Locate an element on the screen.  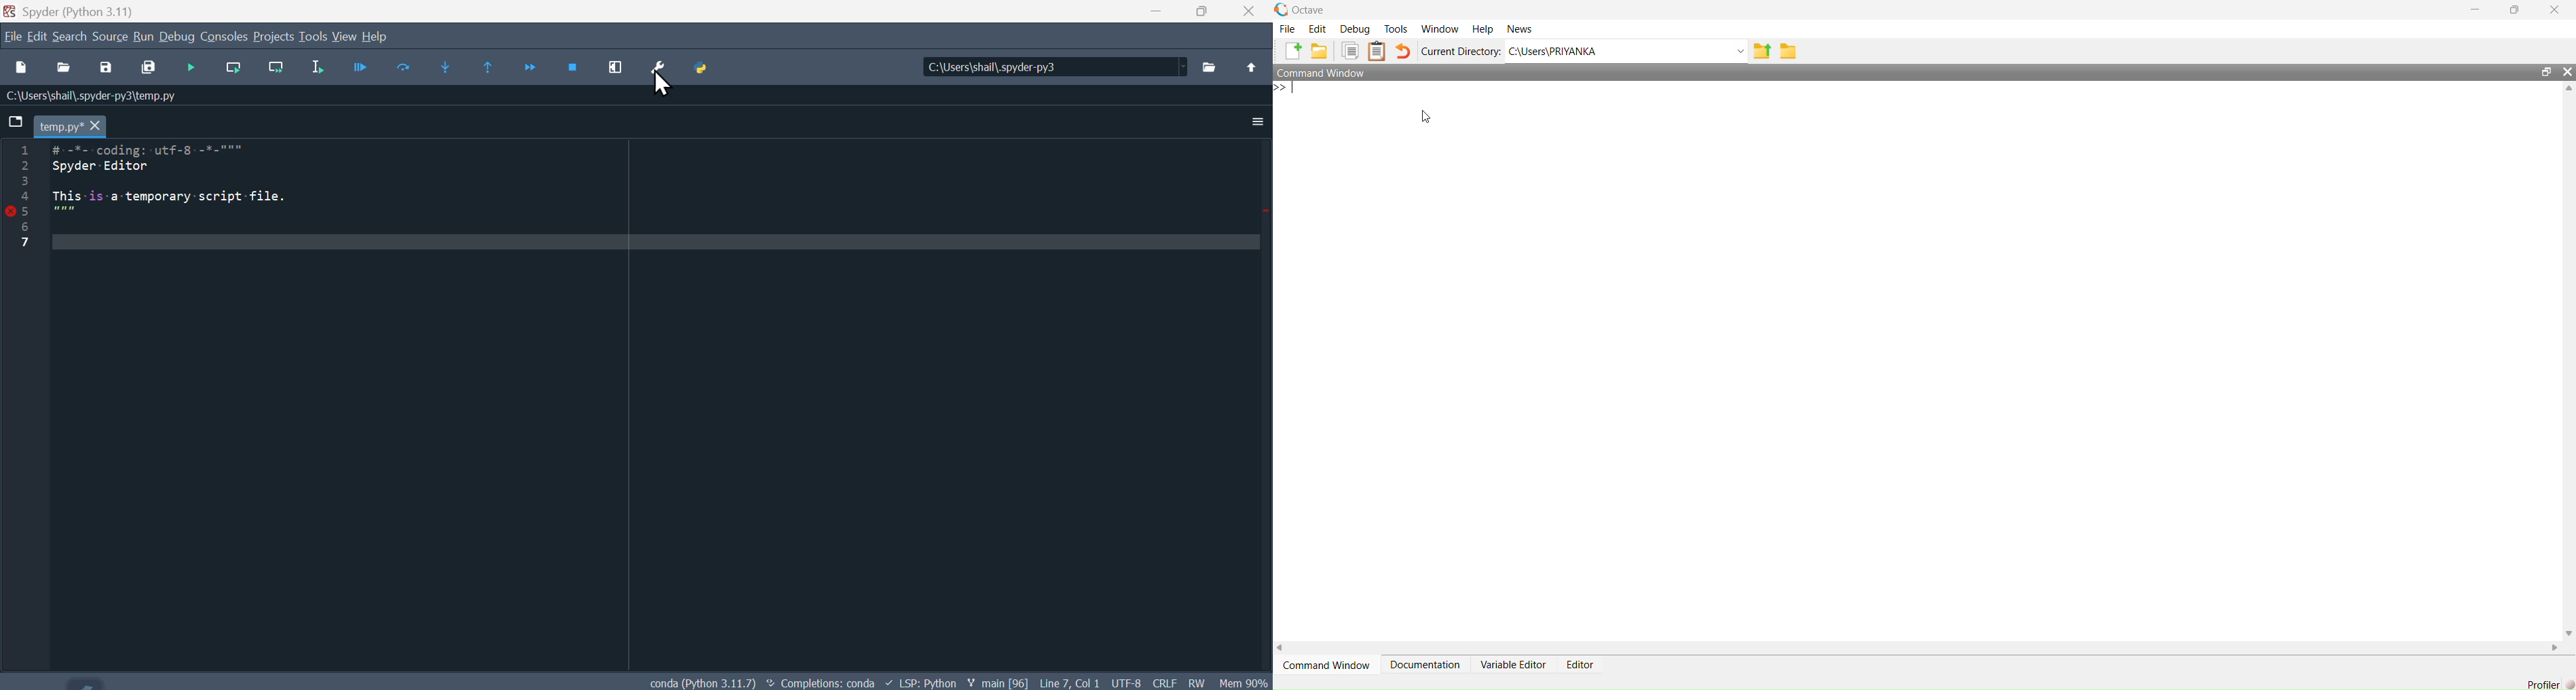
:\Users\shal\.spyder-py3\temp.py is located at coordinates (97, 96).